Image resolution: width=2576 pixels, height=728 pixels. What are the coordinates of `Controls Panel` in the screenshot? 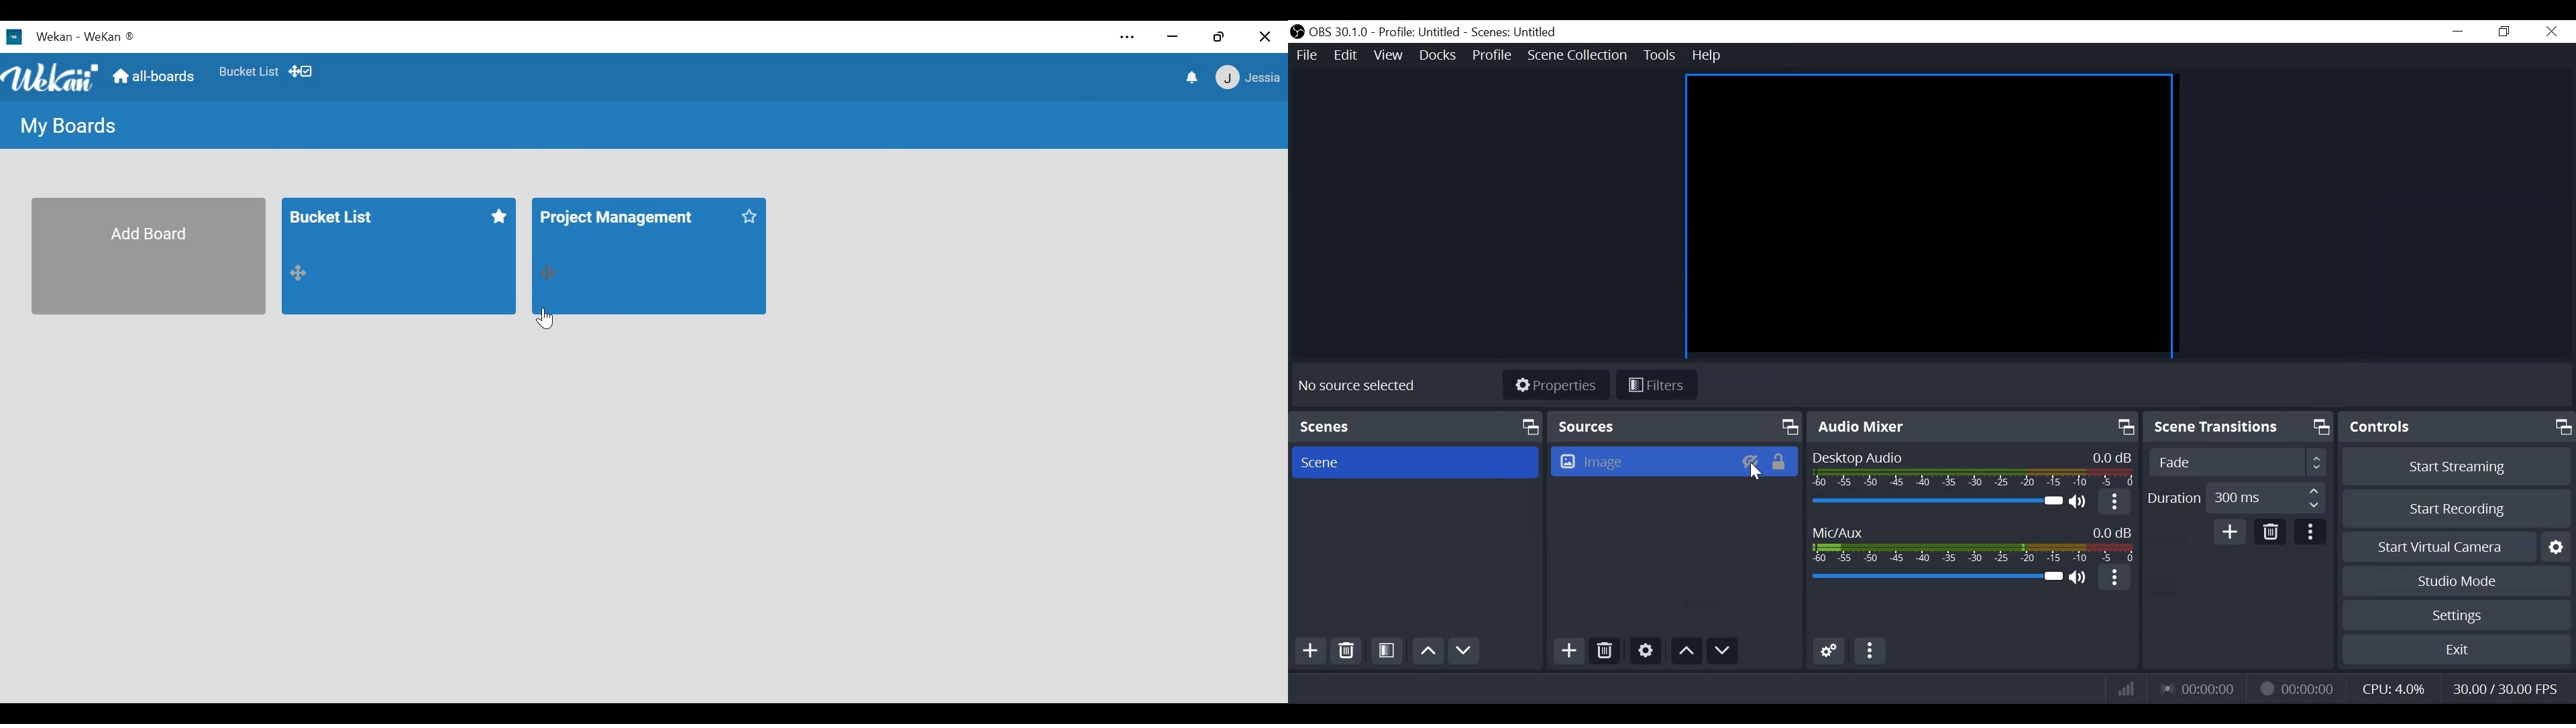 It's located at (2458, 428).